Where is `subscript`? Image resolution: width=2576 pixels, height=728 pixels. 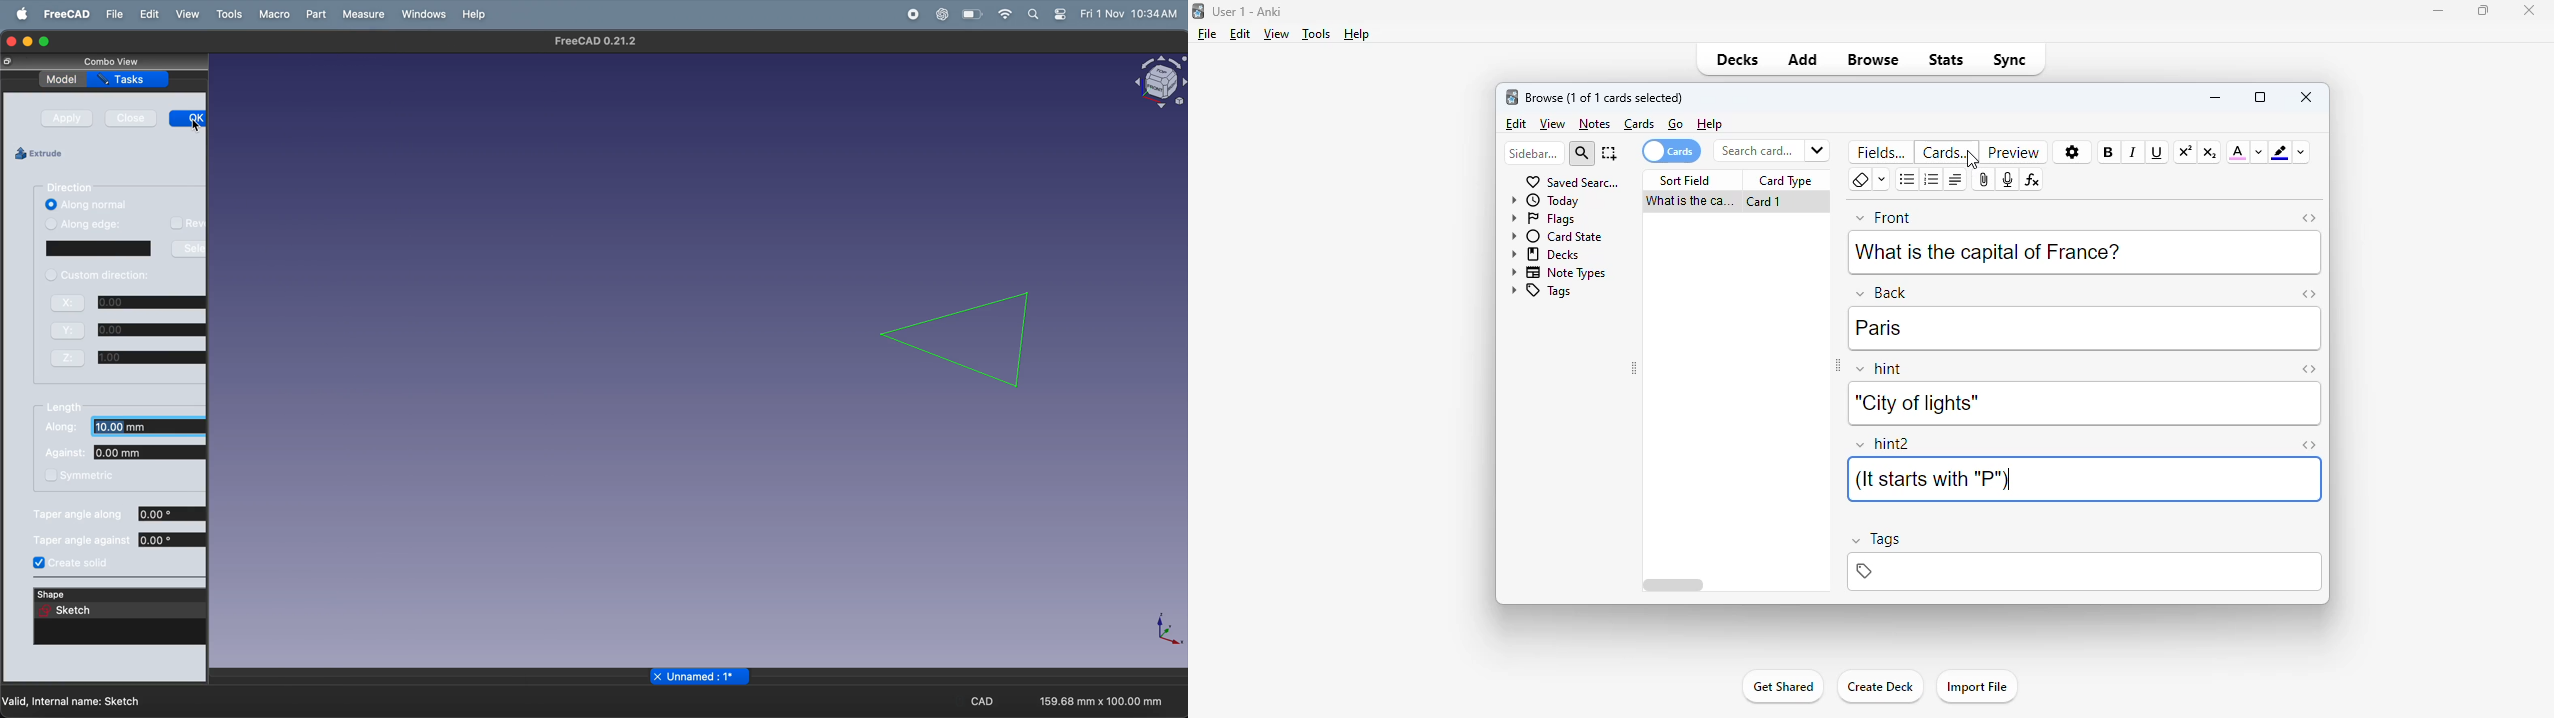 subscript is located at coordinates (2209, 152).